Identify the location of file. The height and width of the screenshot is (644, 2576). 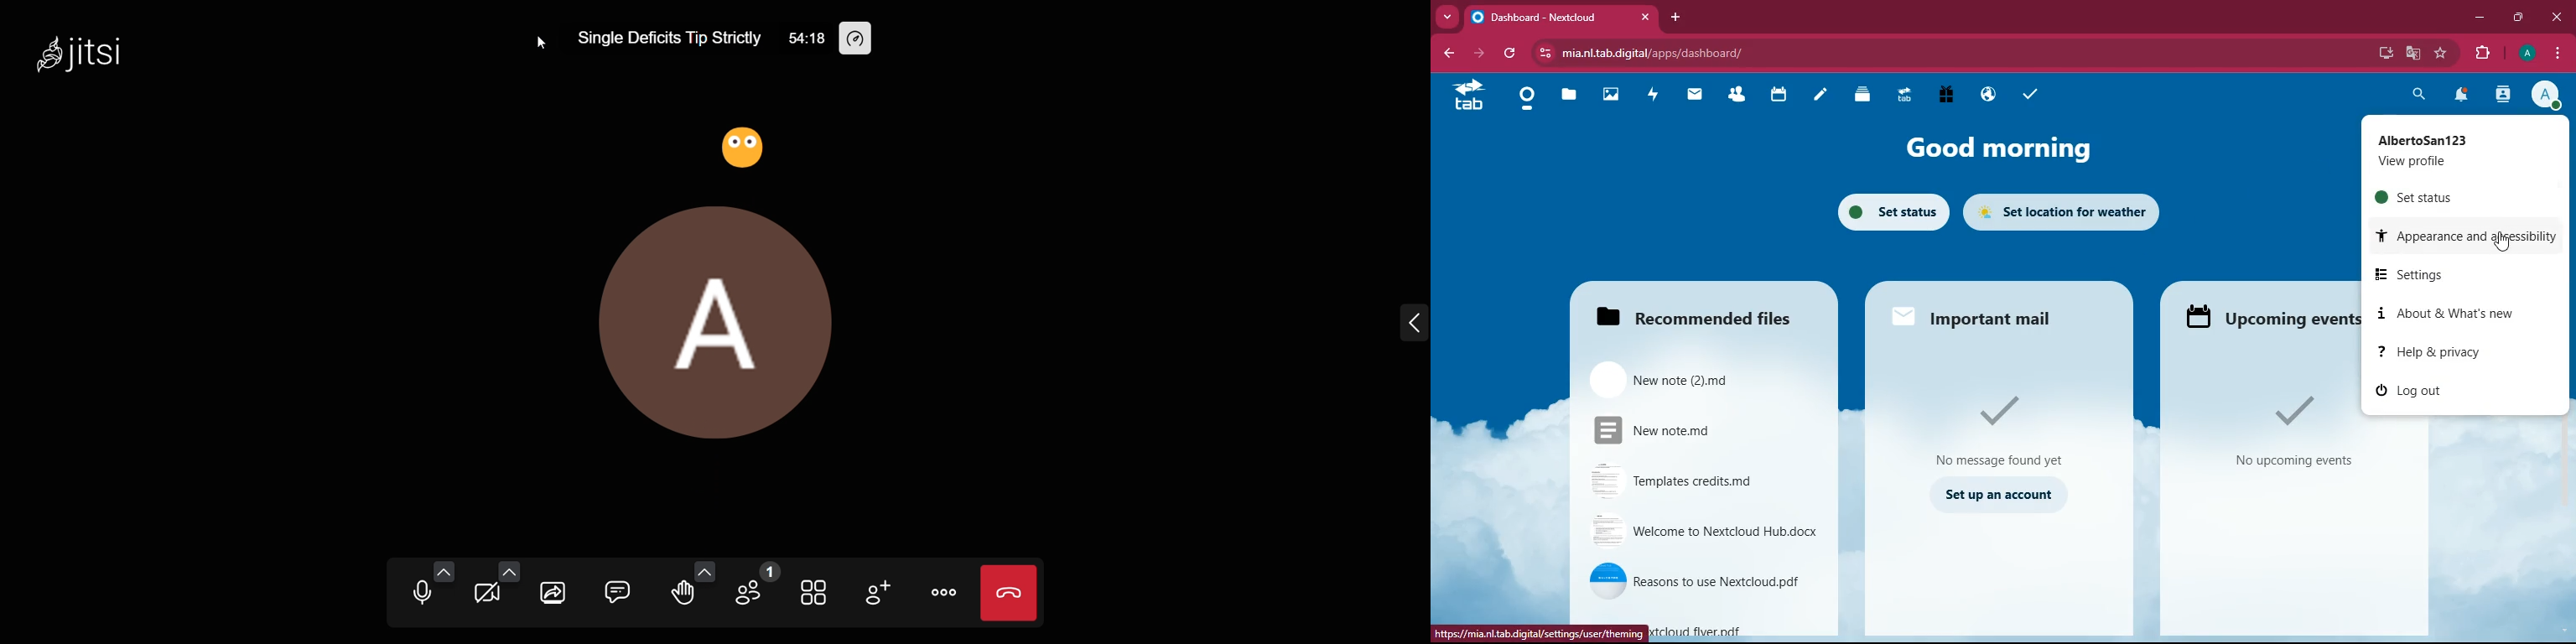
(1692, 482).